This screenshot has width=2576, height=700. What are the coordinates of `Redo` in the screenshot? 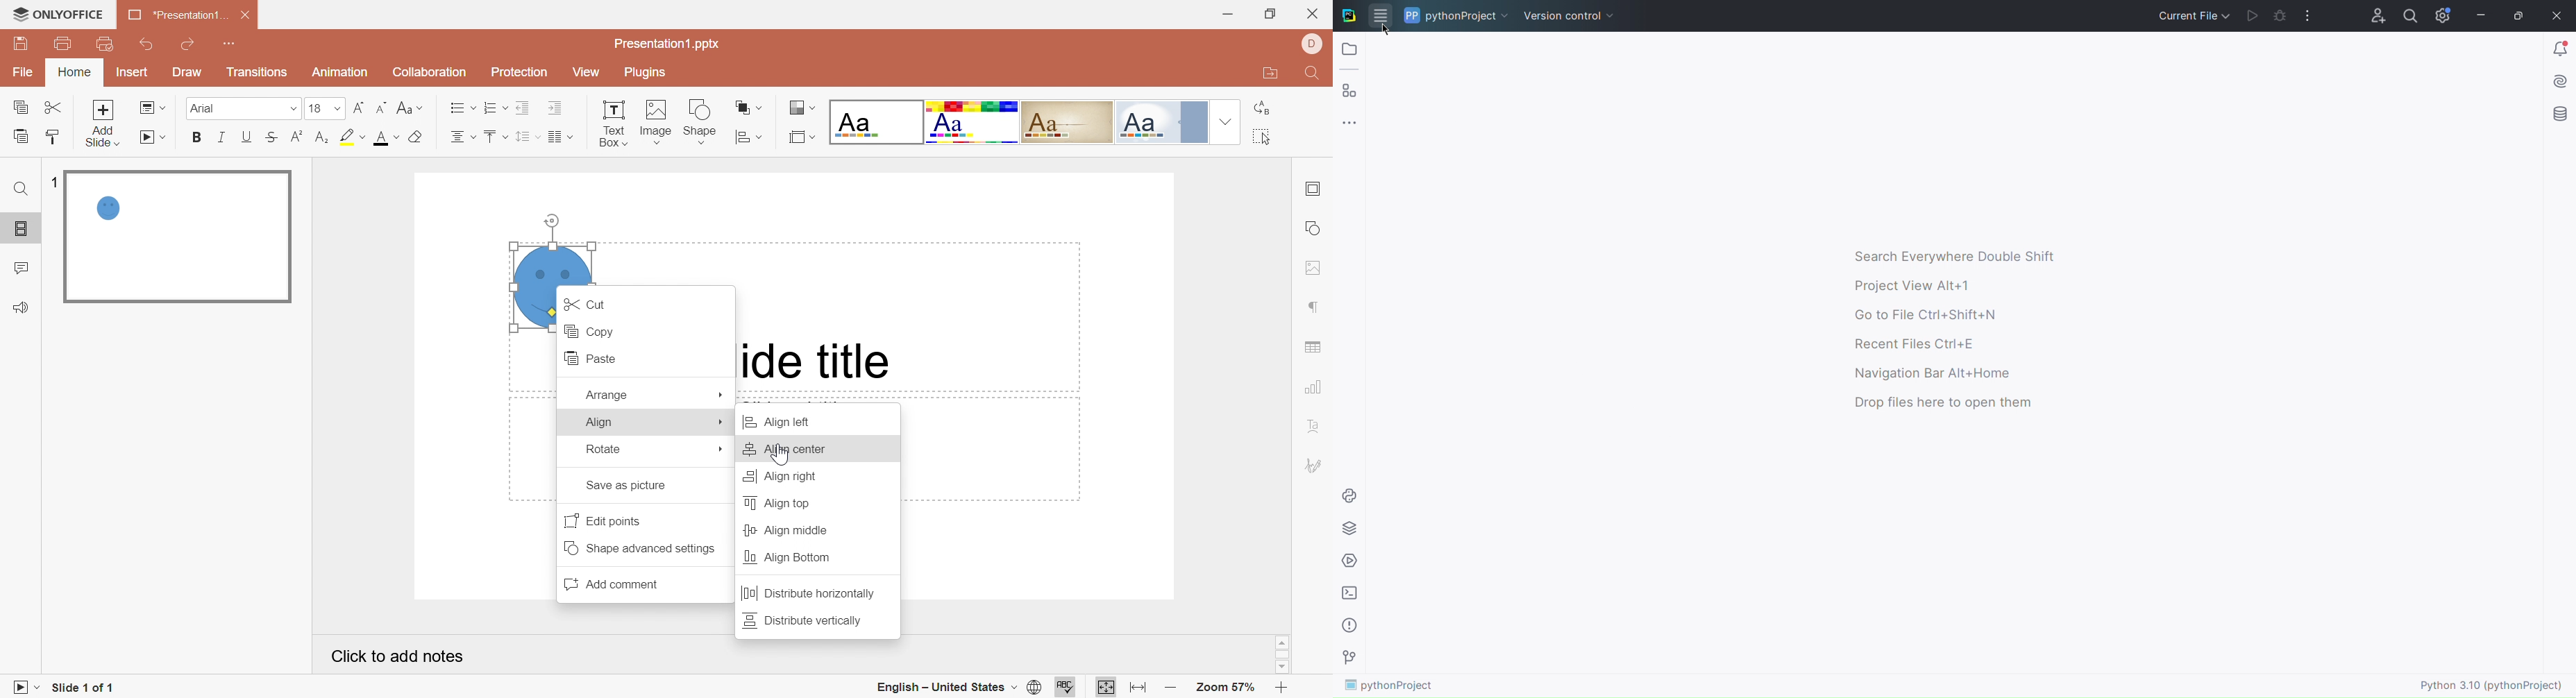 It's located at (190, 44).